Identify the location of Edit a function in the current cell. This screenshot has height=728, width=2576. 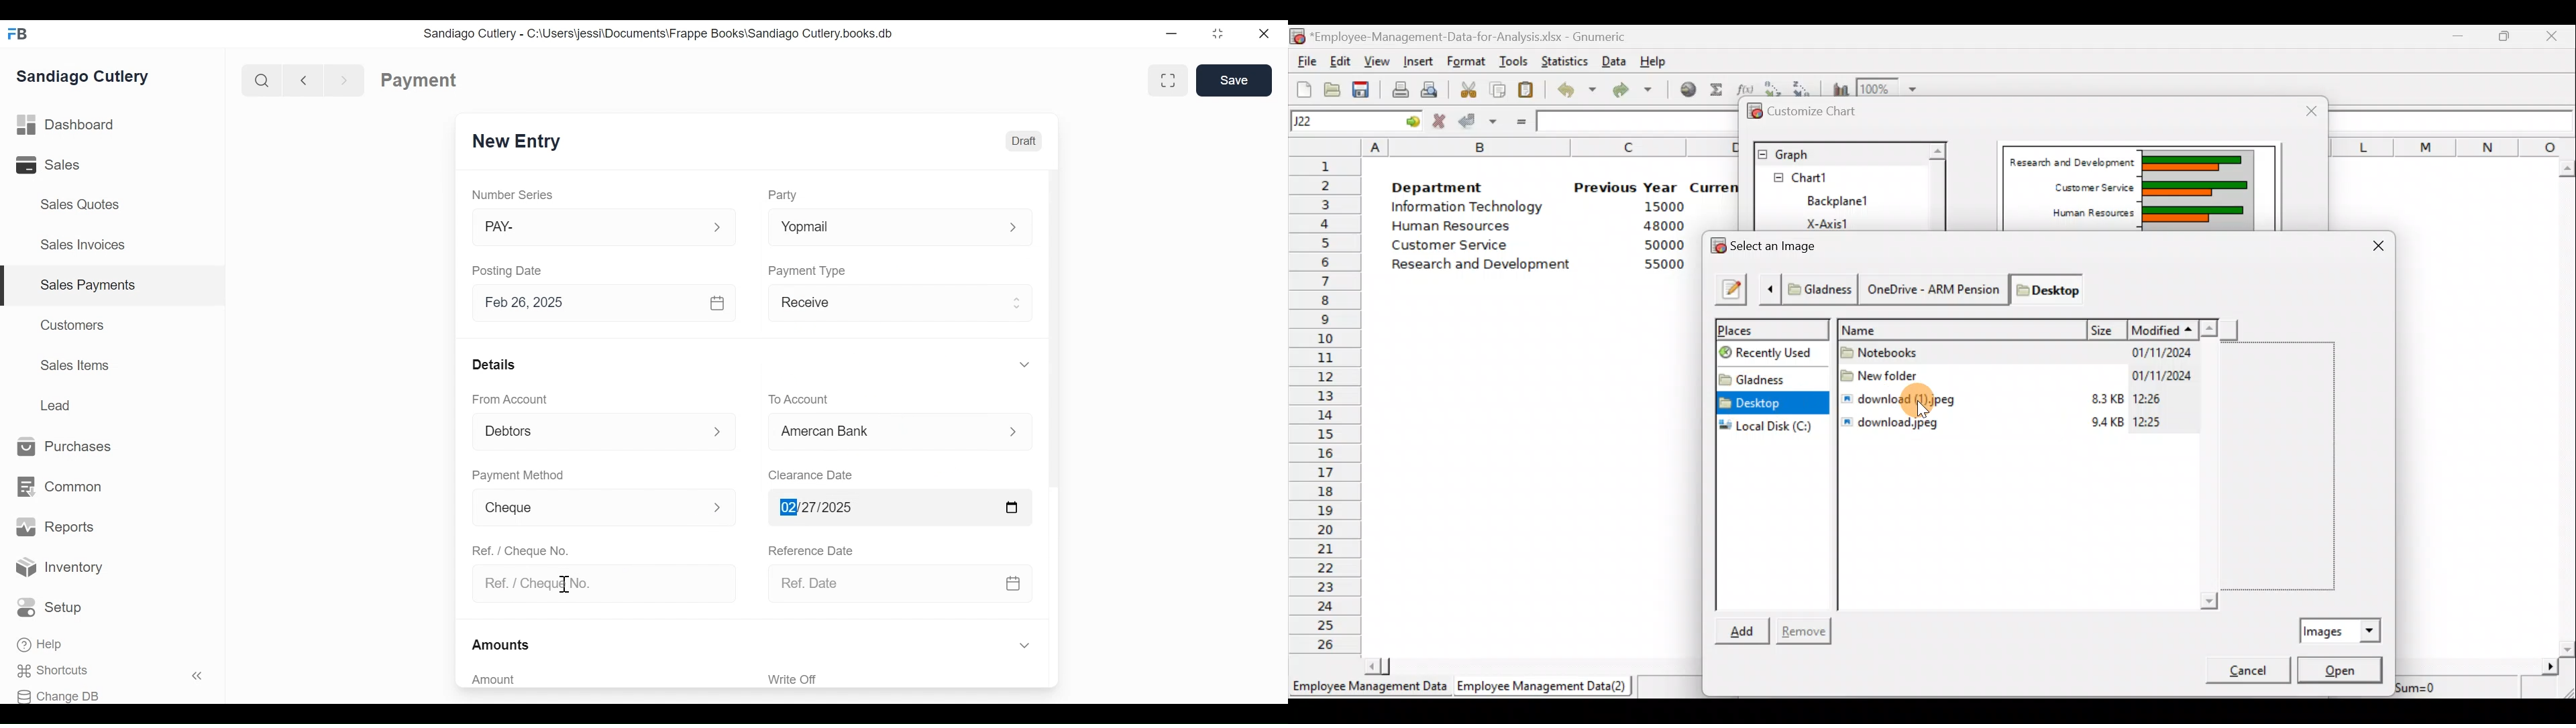
(1746, 87).